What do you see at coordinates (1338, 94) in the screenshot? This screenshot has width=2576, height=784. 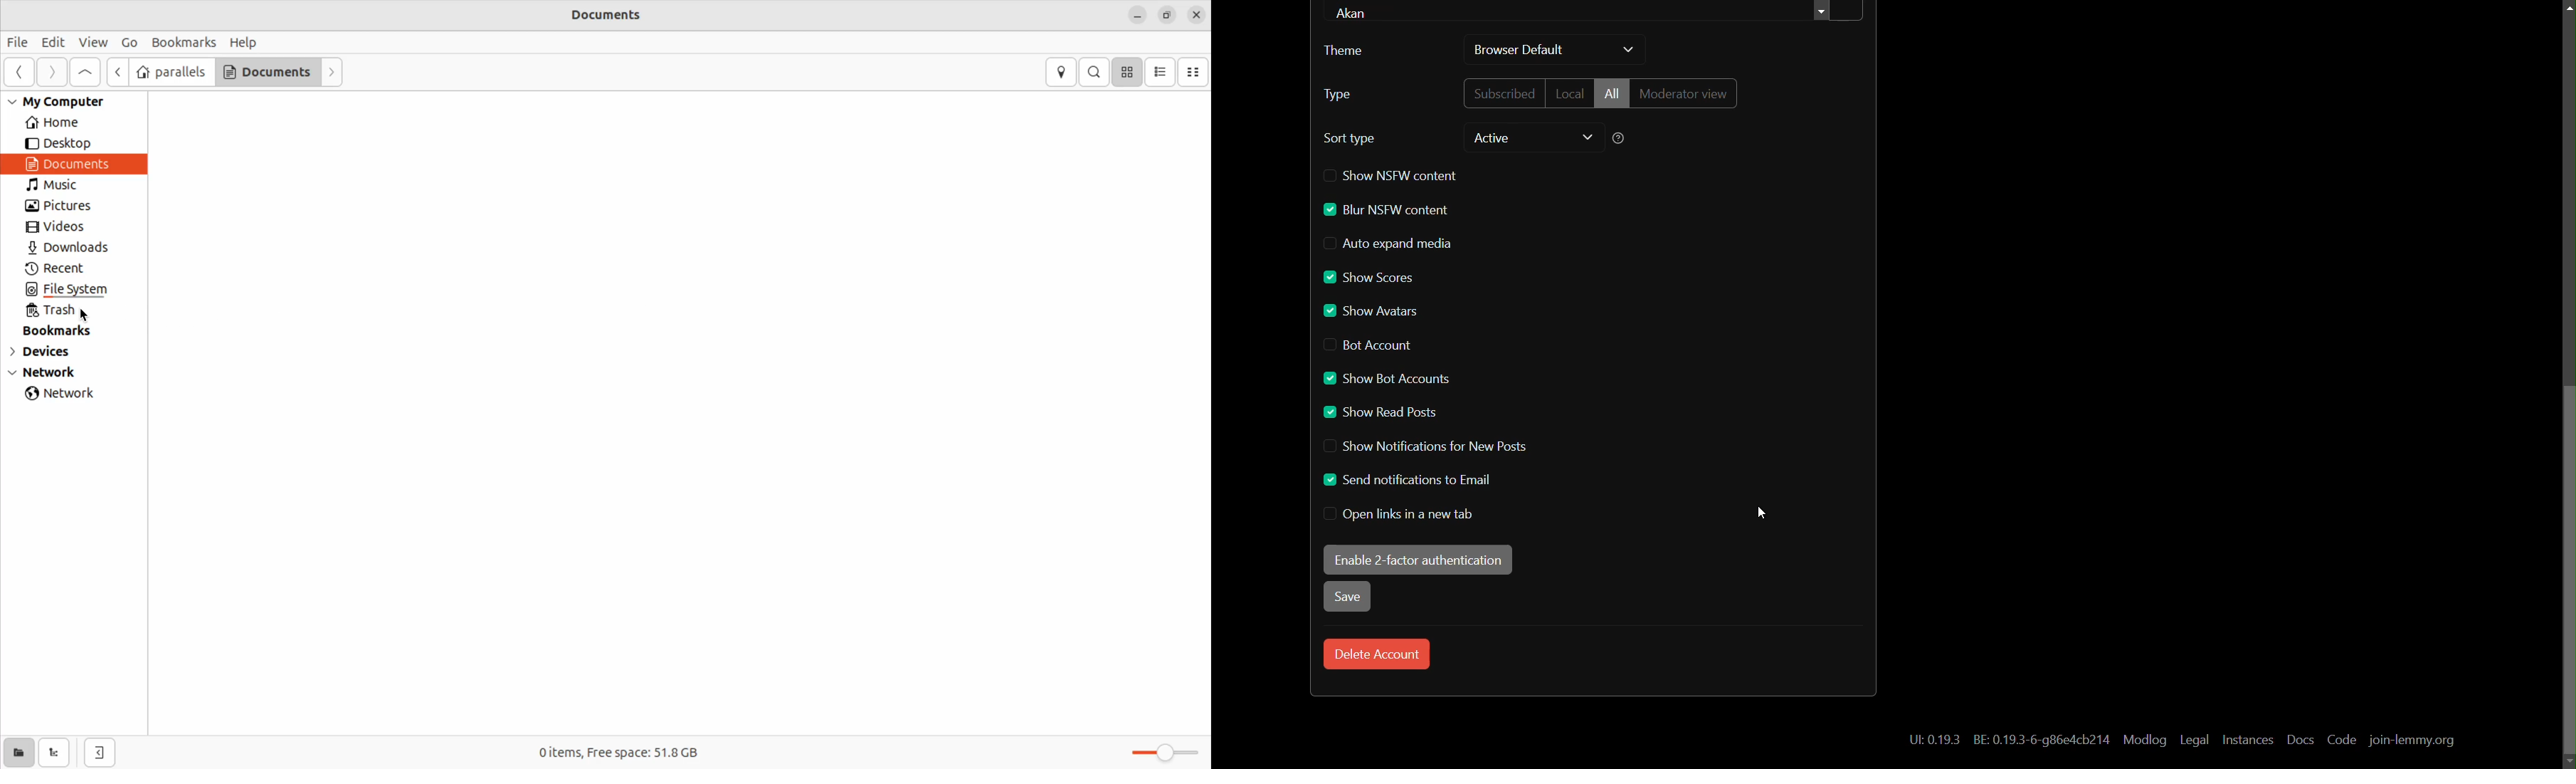 I see `type` at bounding box center [1338, 94].